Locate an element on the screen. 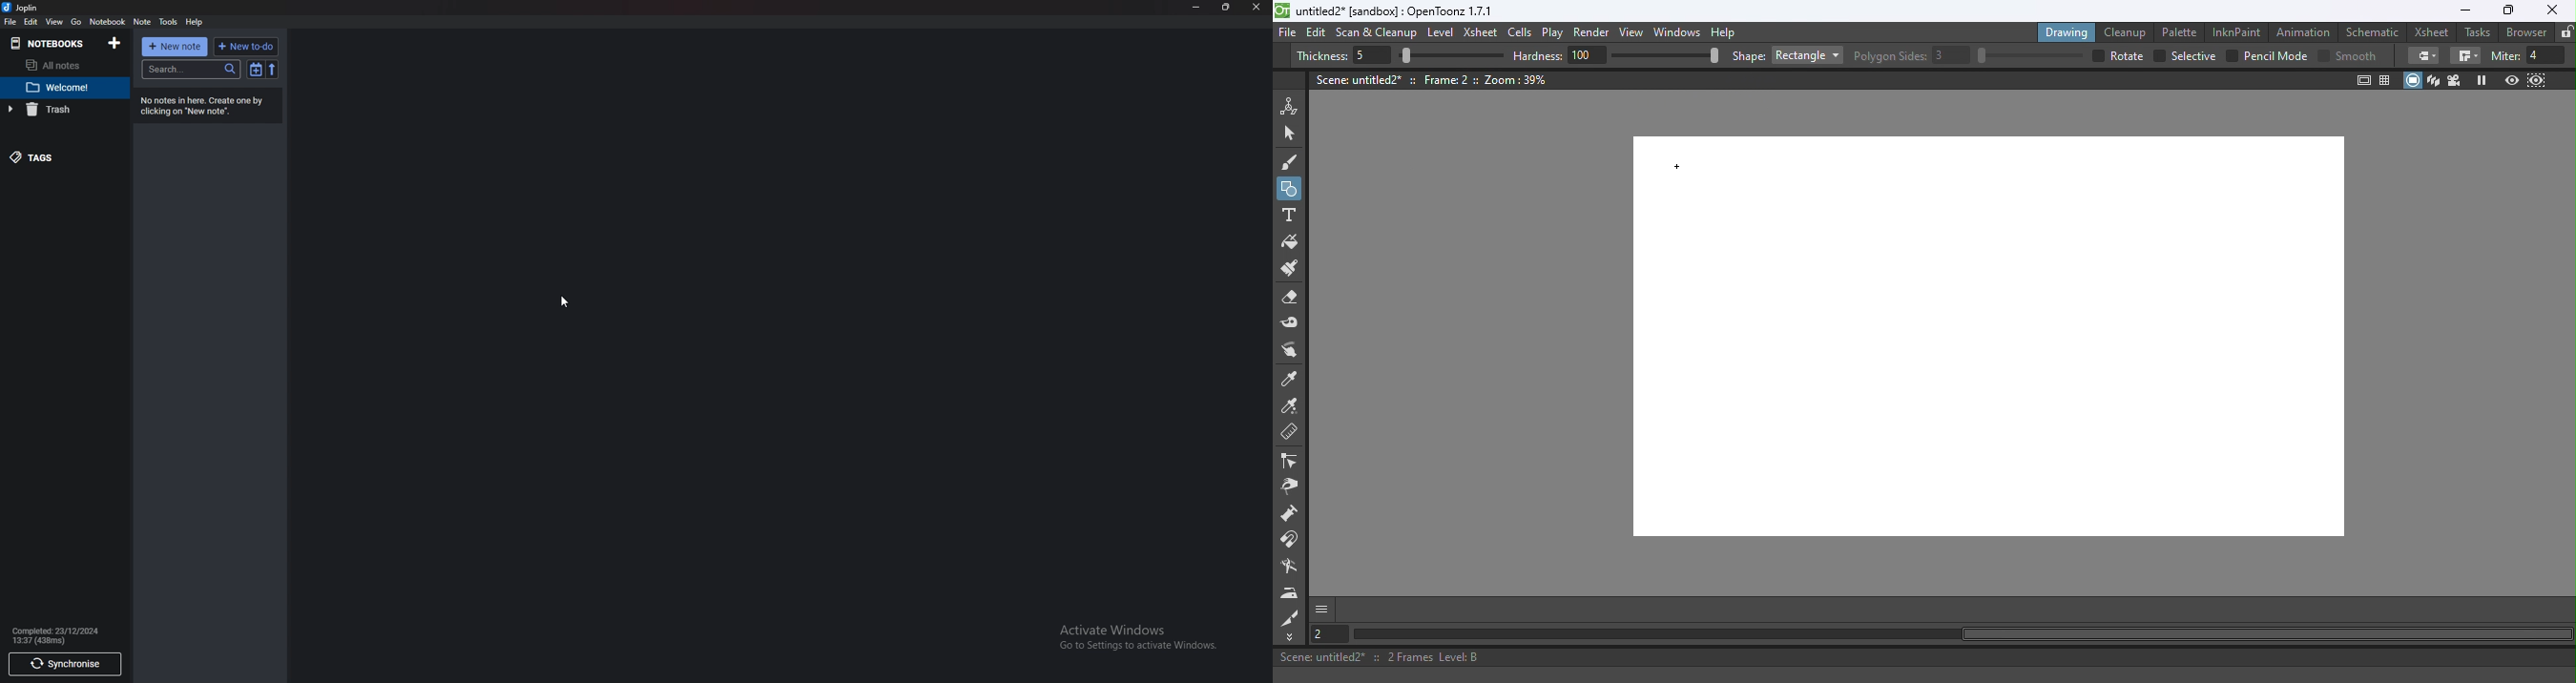  help is located at coordinates (195, 23).